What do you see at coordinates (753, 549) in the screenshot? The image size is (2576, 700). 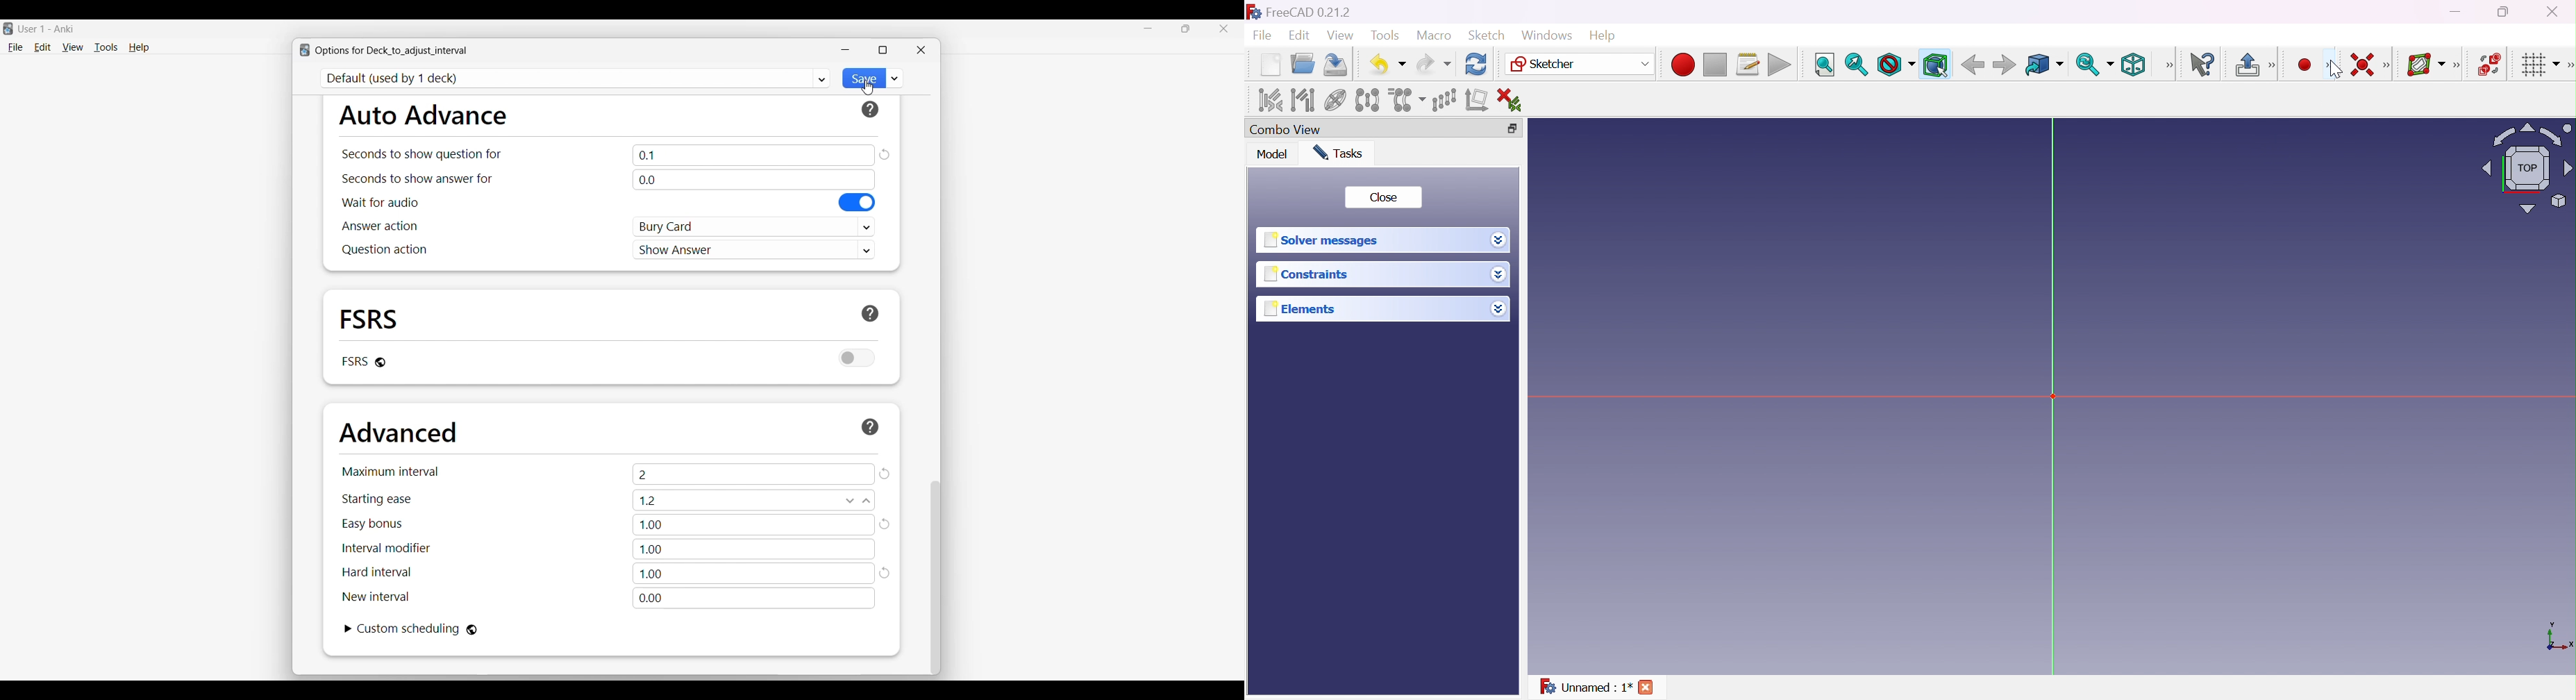 I see `1.00` at bounding box center [753, 549].